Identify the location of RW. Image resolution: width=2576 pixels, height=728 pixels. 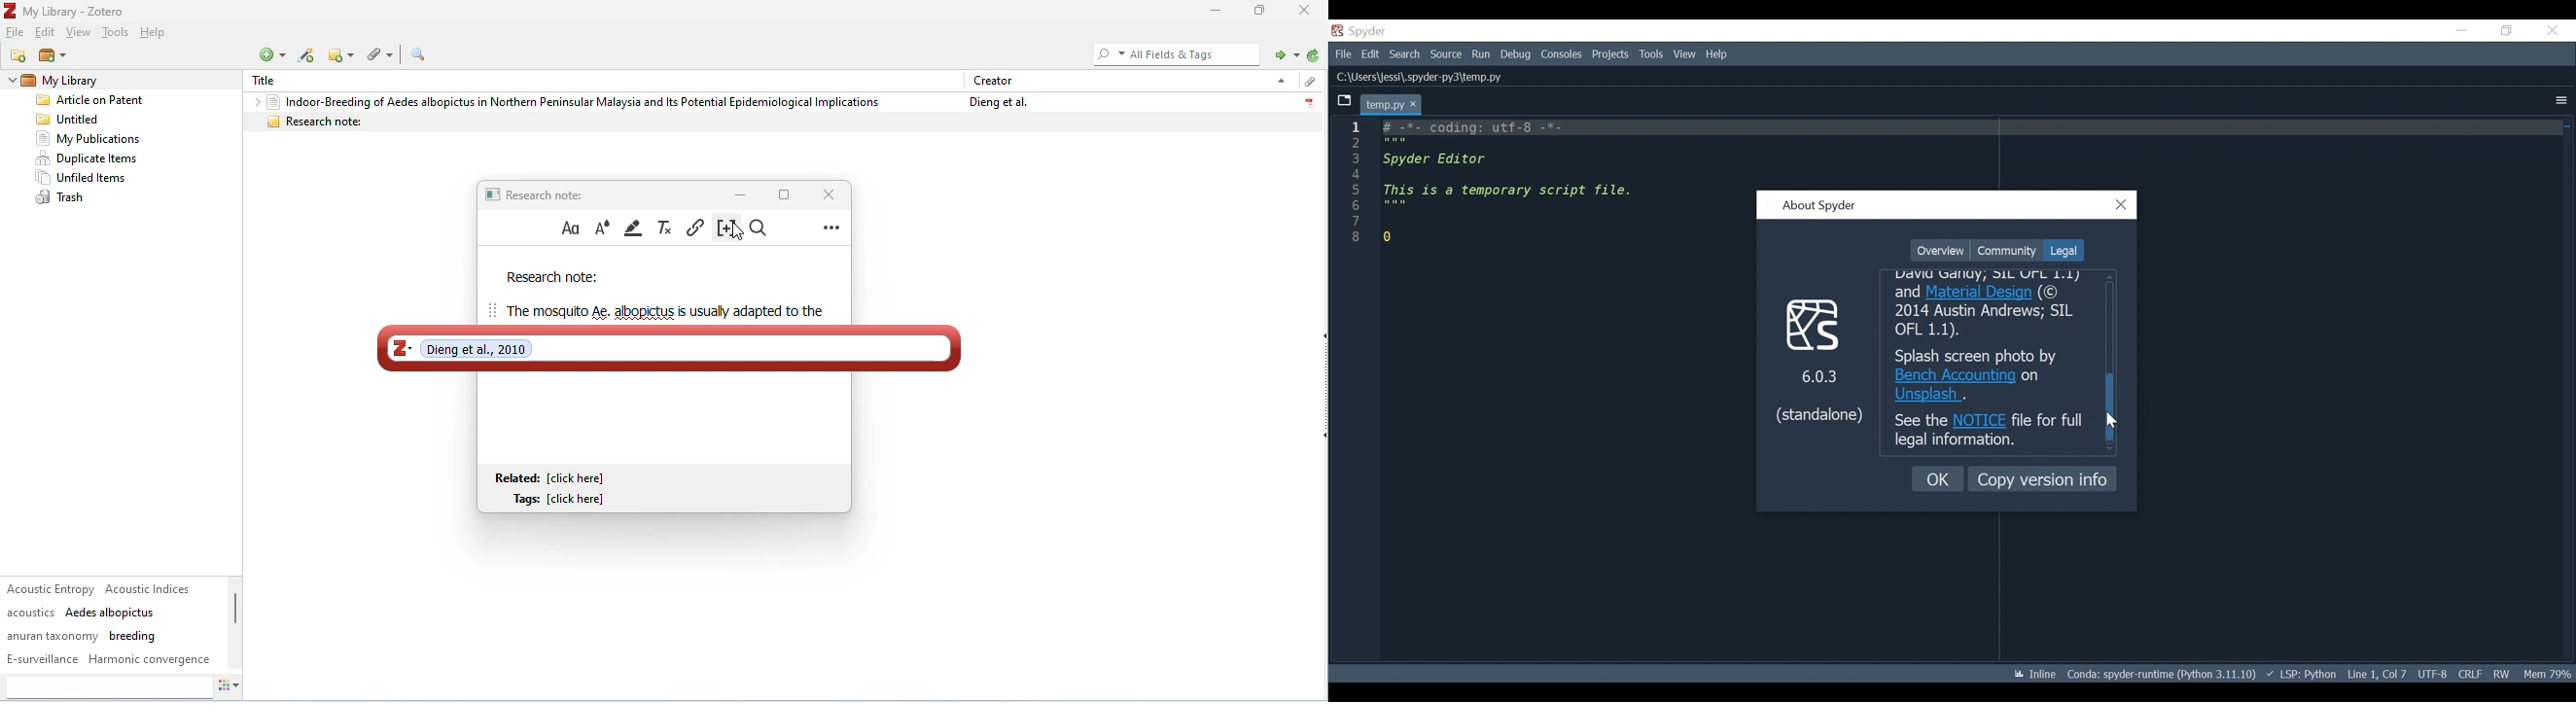
(2501, 673).